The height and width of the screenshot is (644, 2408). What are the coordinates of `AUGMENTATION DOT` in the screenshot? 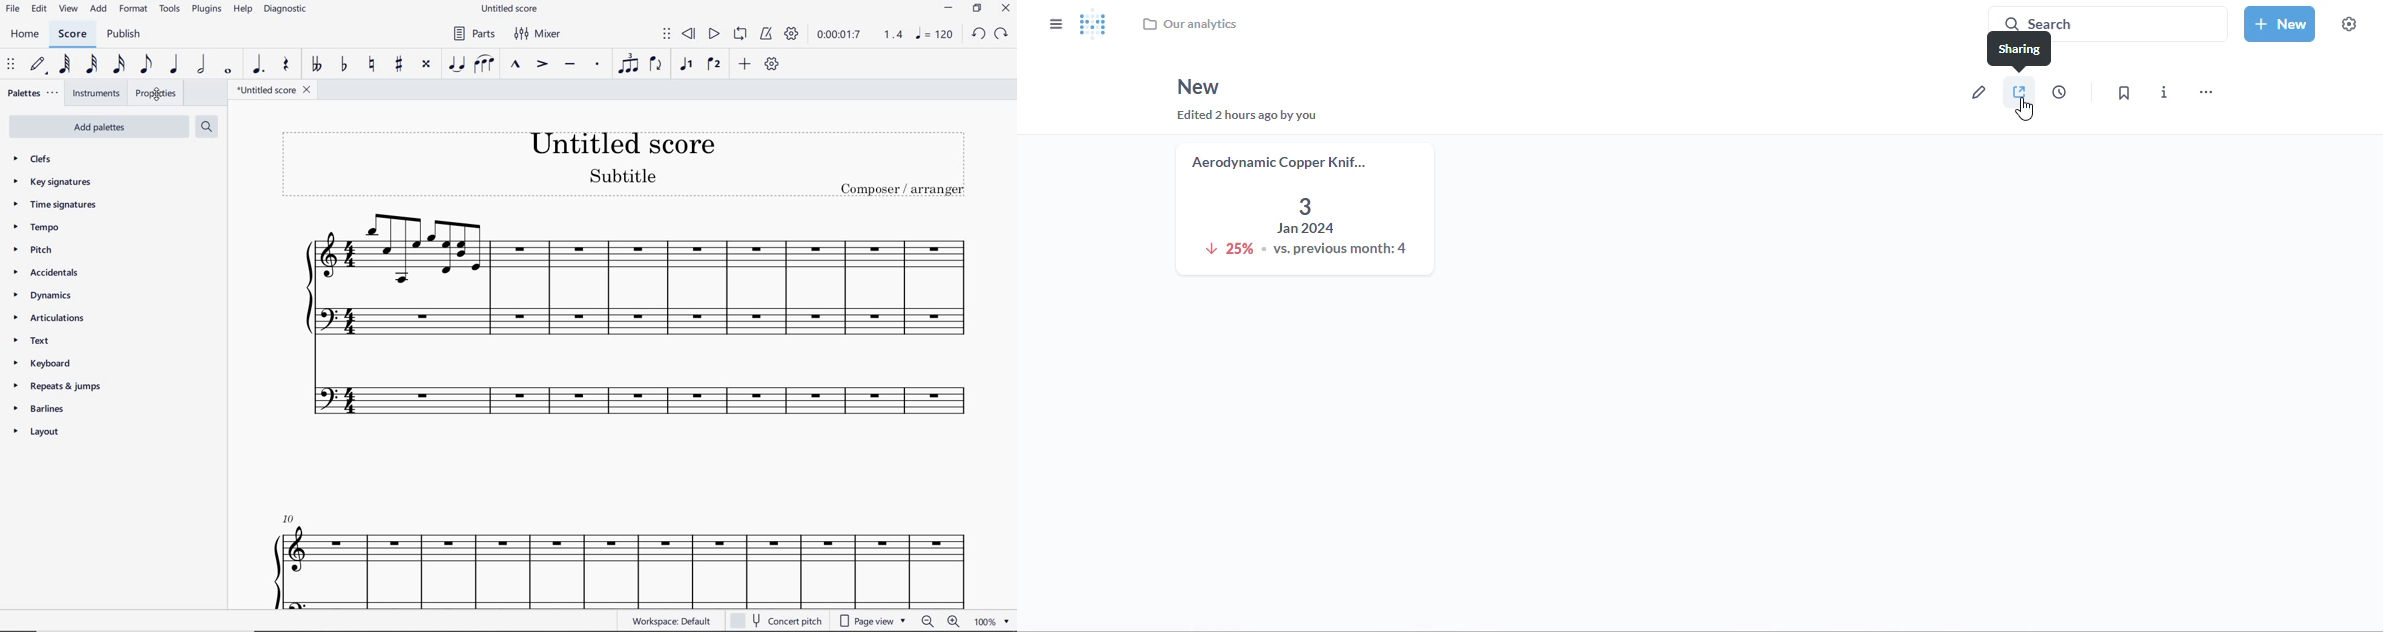 It's located at (259, 64).